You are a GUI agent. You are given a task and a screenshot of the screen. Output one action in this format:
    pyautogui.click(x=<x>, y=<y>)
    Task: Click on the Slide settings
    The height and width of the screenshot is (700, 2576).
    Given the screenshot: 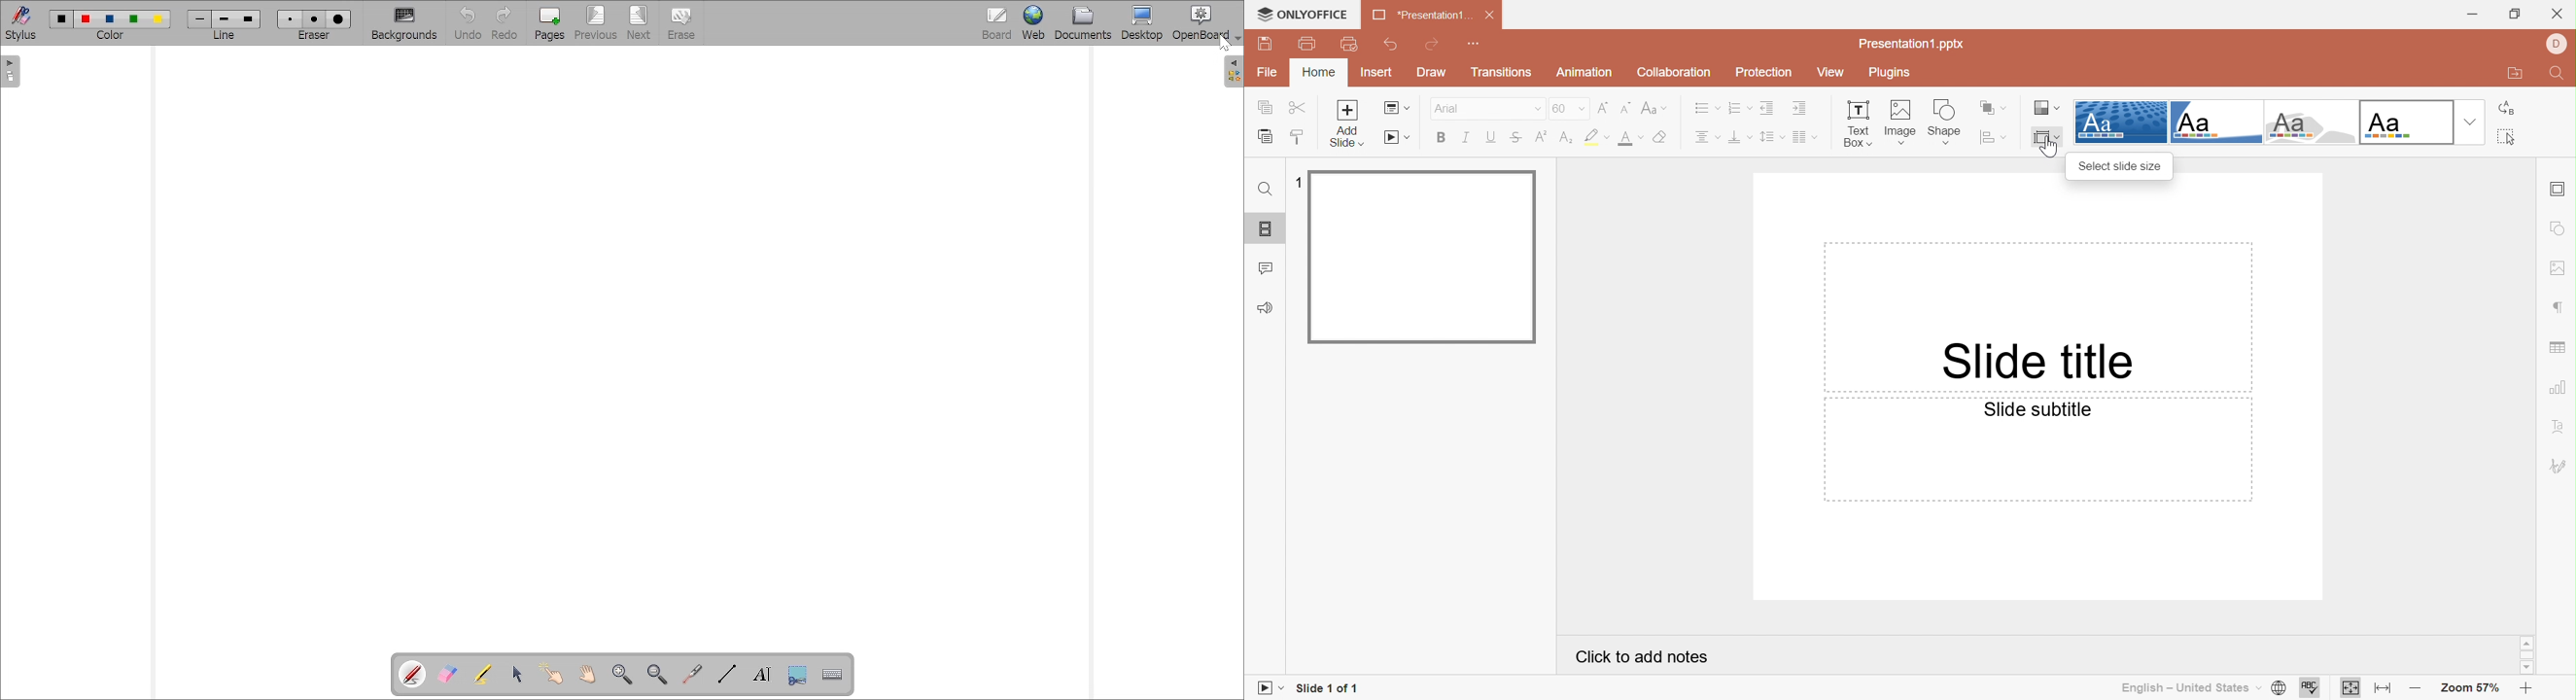 What is the action you would take?
    pyautogui.click(x=2559, y=190)
    